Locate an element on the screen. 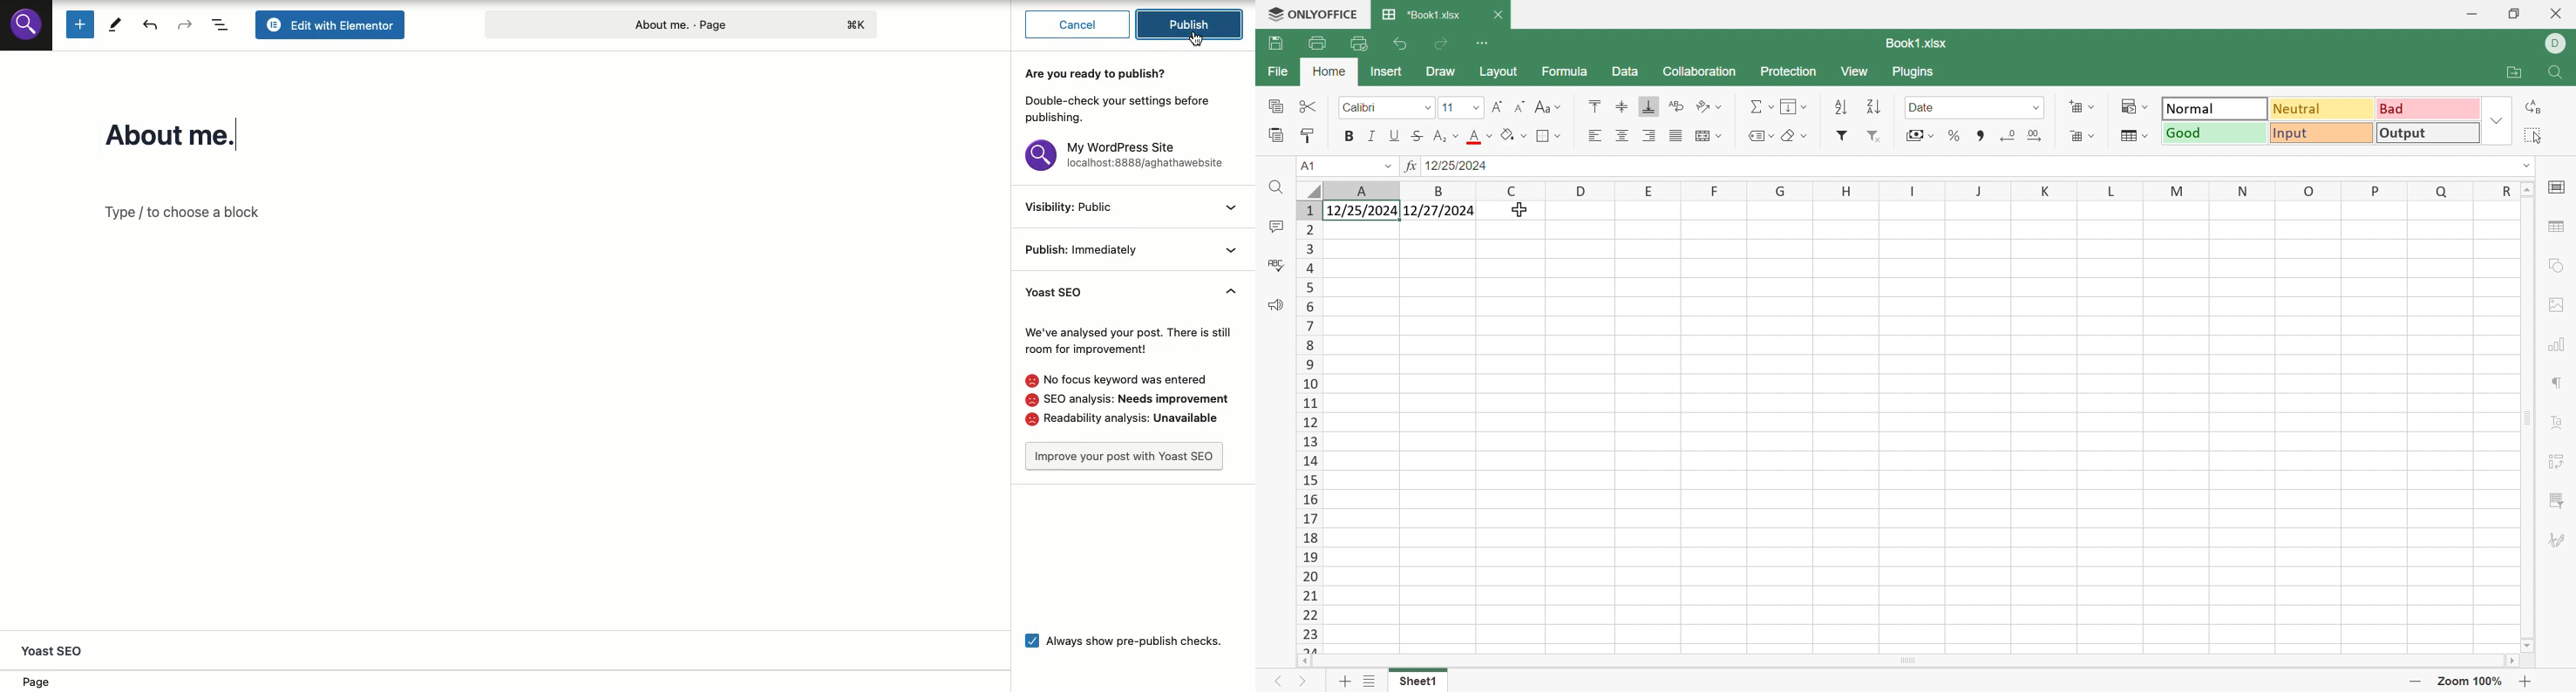 Image resolution: width=2576 pixels, height=700 pixels. Borders is located at coordinates (1548, 137).